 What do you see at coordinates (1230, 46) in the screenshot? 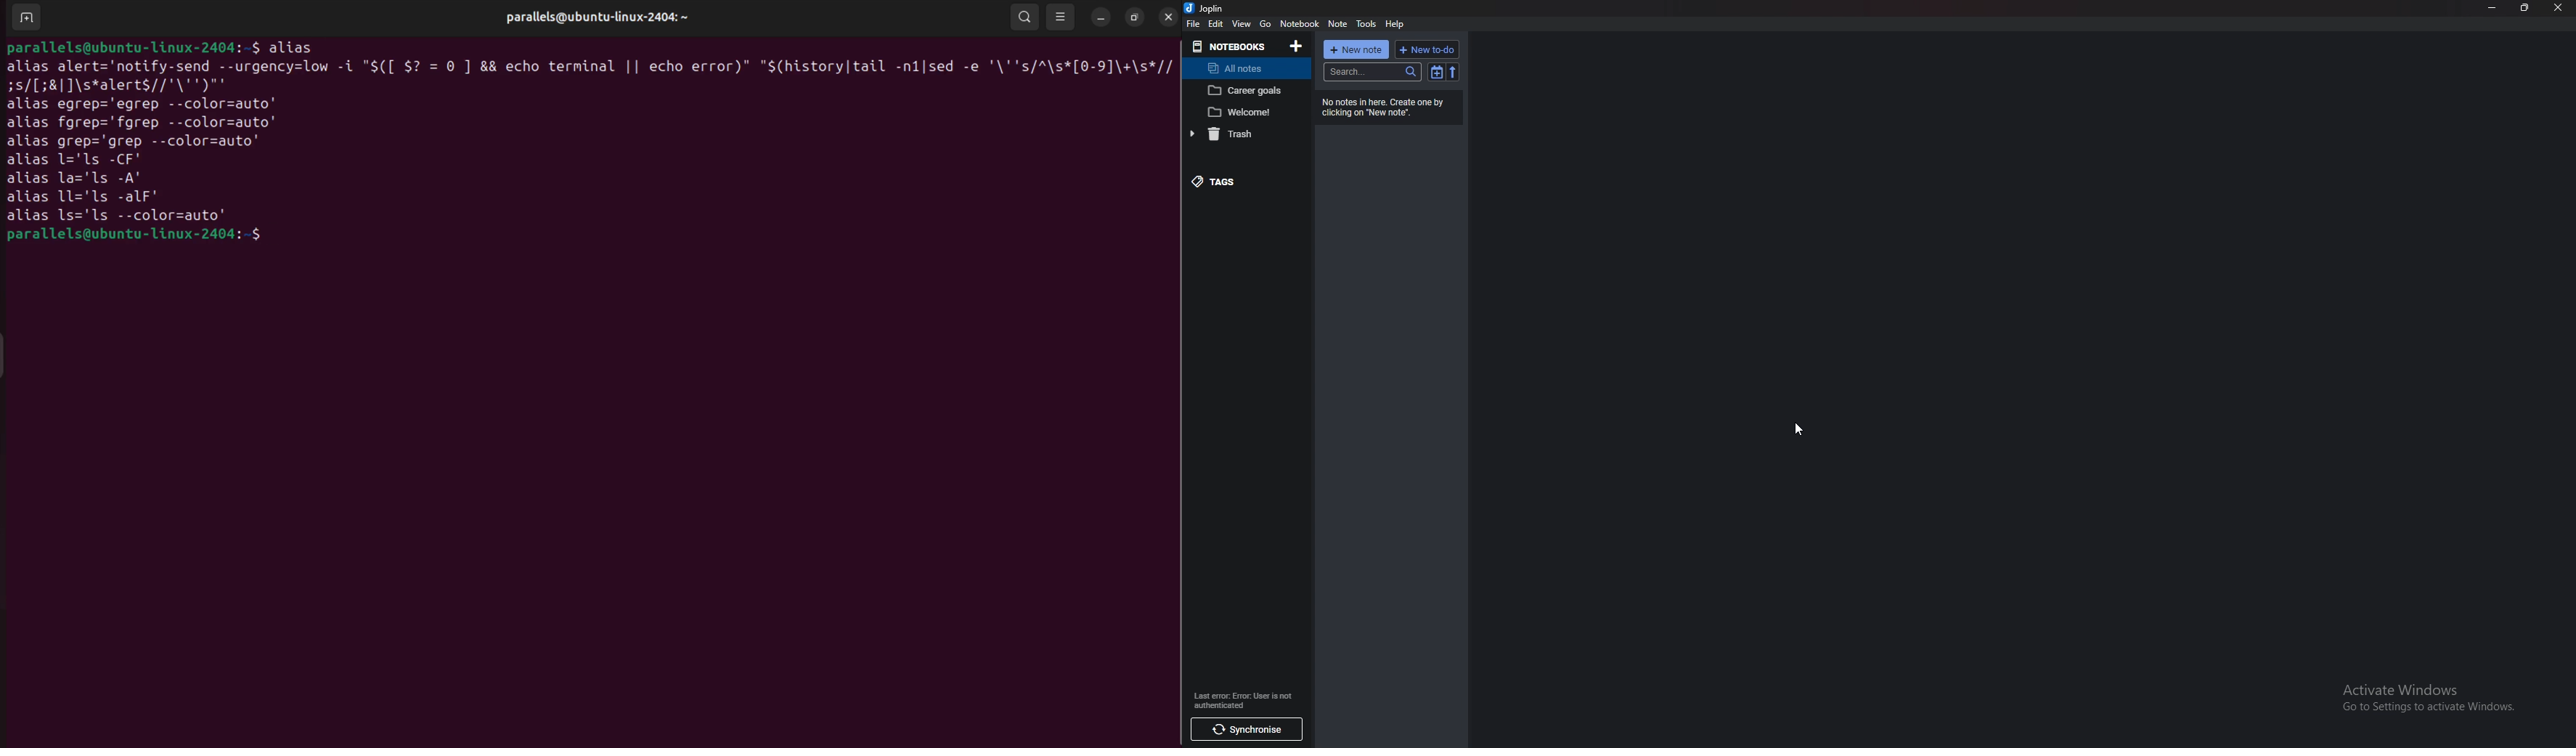
I see `notebooks` at bounding box center [1230, 46].